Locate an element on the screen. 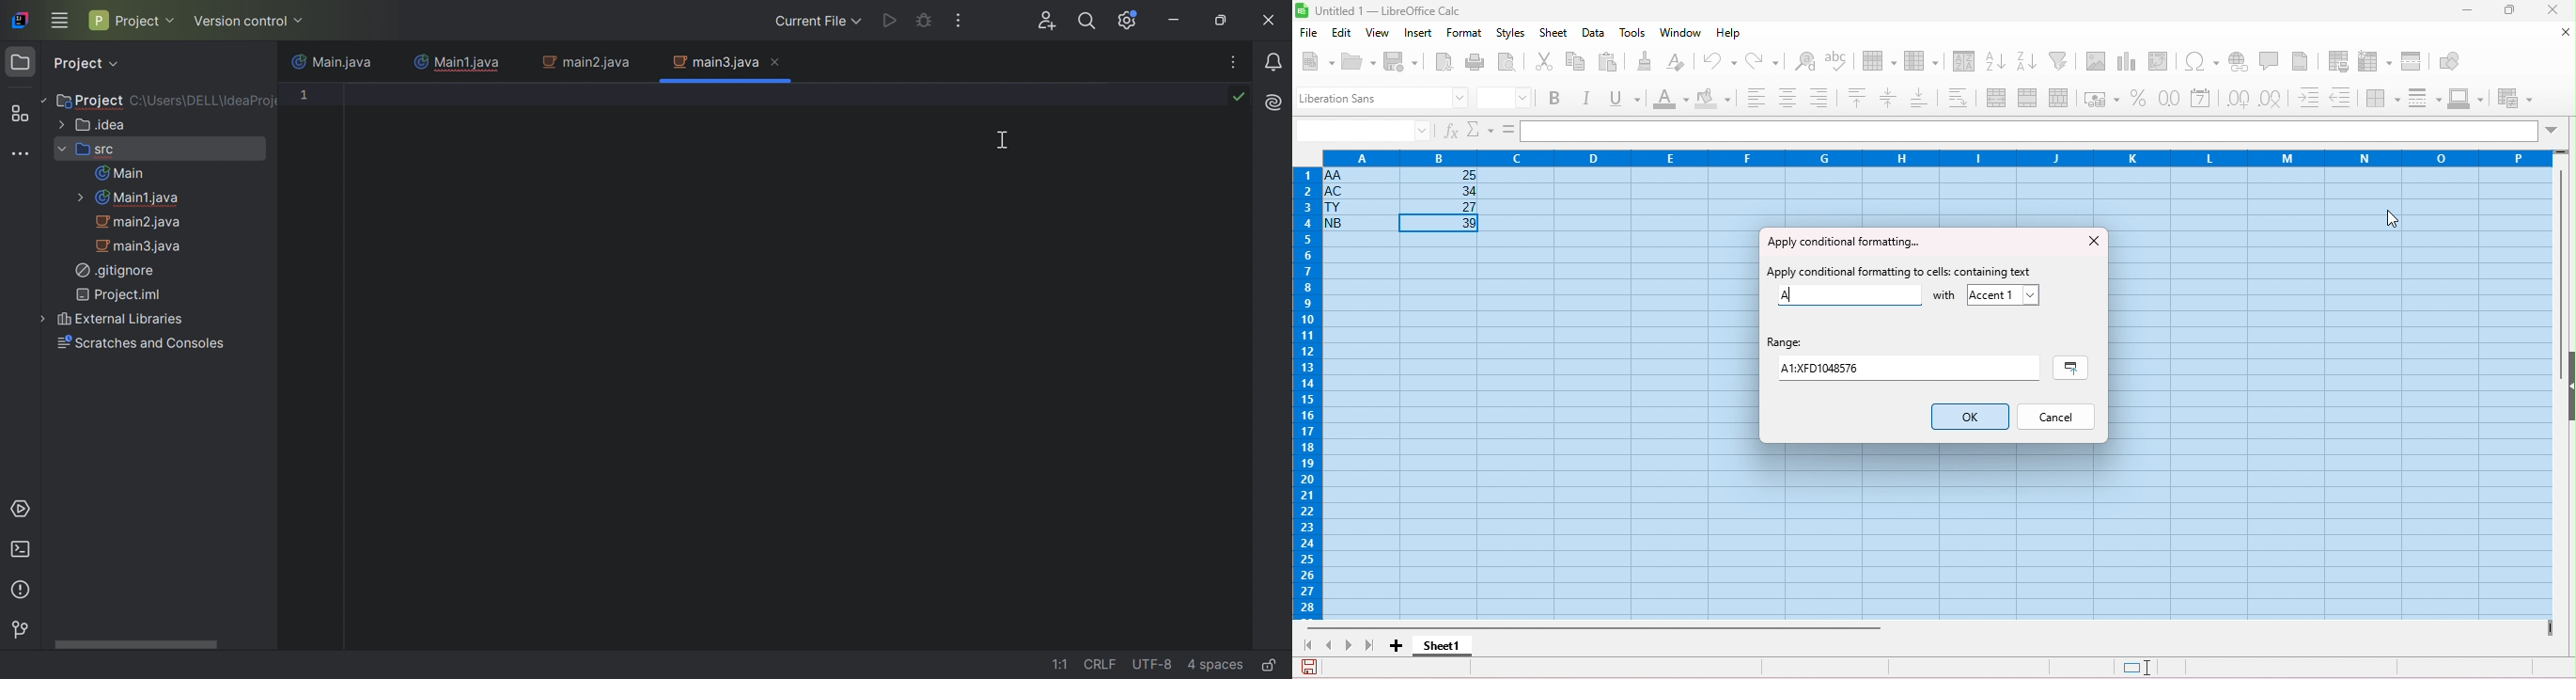  border is located at coordinates (2382, 99).